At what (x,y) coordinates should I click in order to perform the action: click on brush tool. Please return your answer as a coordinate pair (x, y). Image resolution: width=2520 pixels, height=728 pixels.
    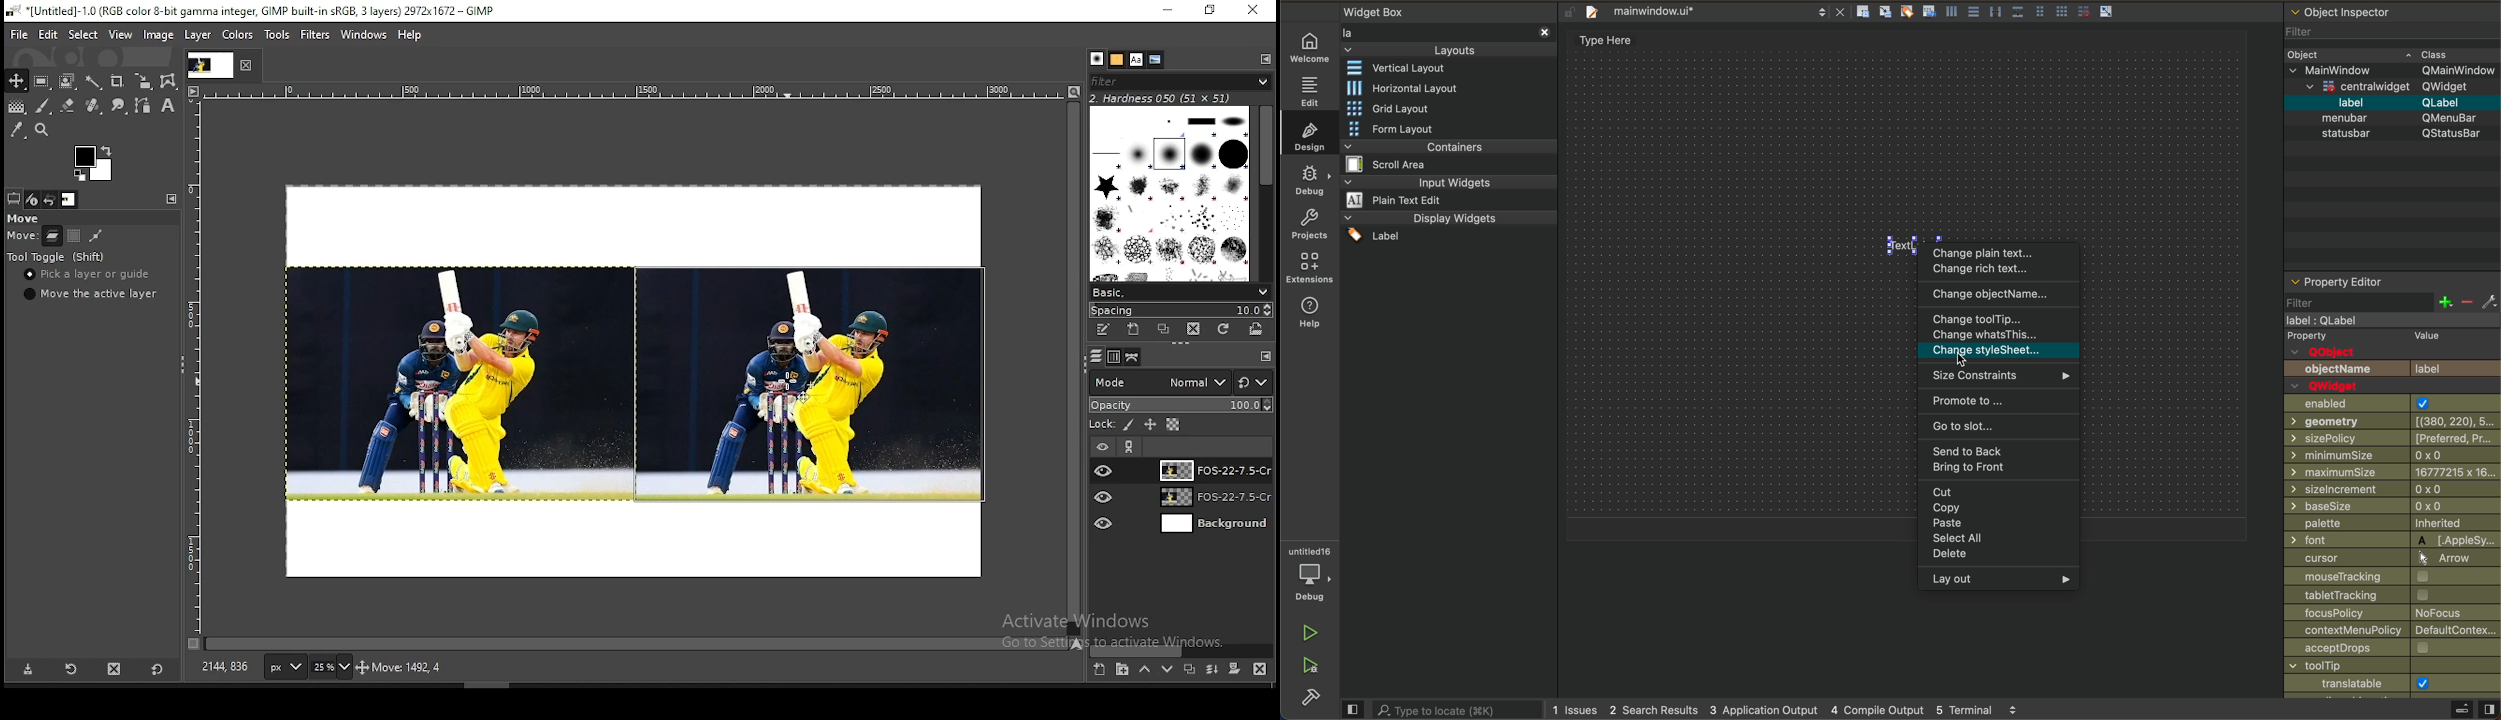
    Looking at the image, I should click on (43, 106).